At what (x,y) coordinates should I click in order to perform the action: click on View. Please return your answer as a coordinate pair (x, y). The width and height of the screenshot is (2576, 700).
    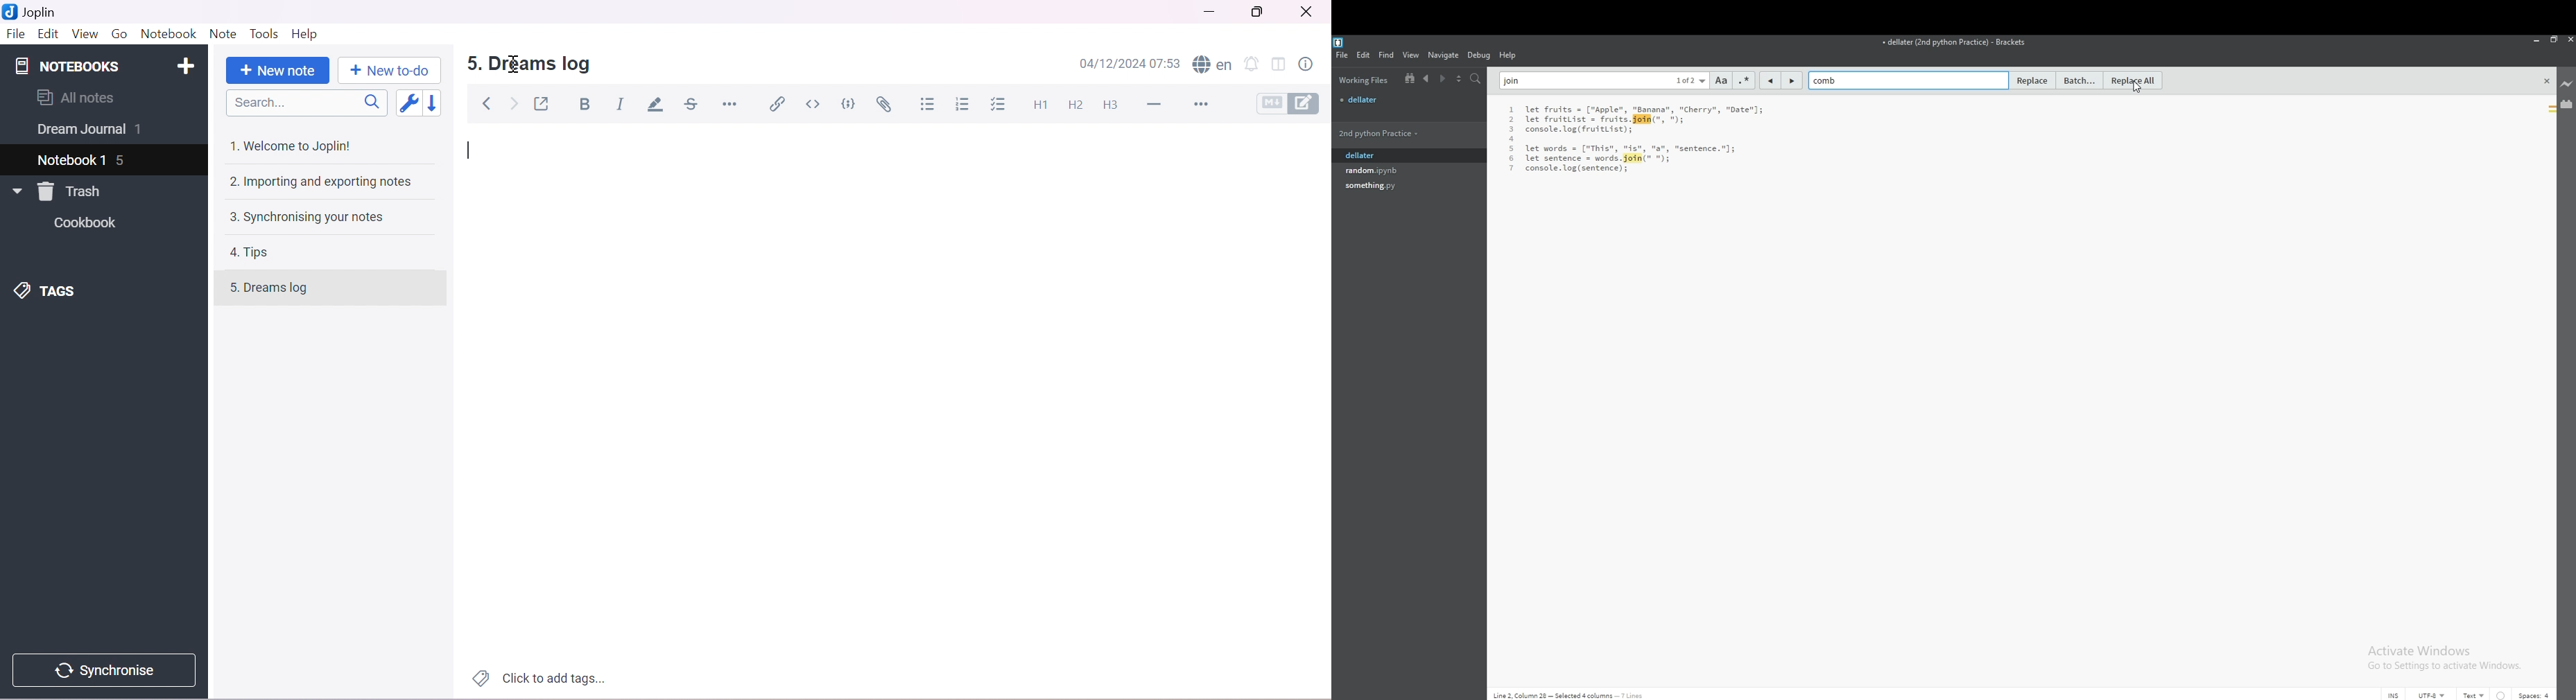
    Looking at the image, I should click on (84, 33).